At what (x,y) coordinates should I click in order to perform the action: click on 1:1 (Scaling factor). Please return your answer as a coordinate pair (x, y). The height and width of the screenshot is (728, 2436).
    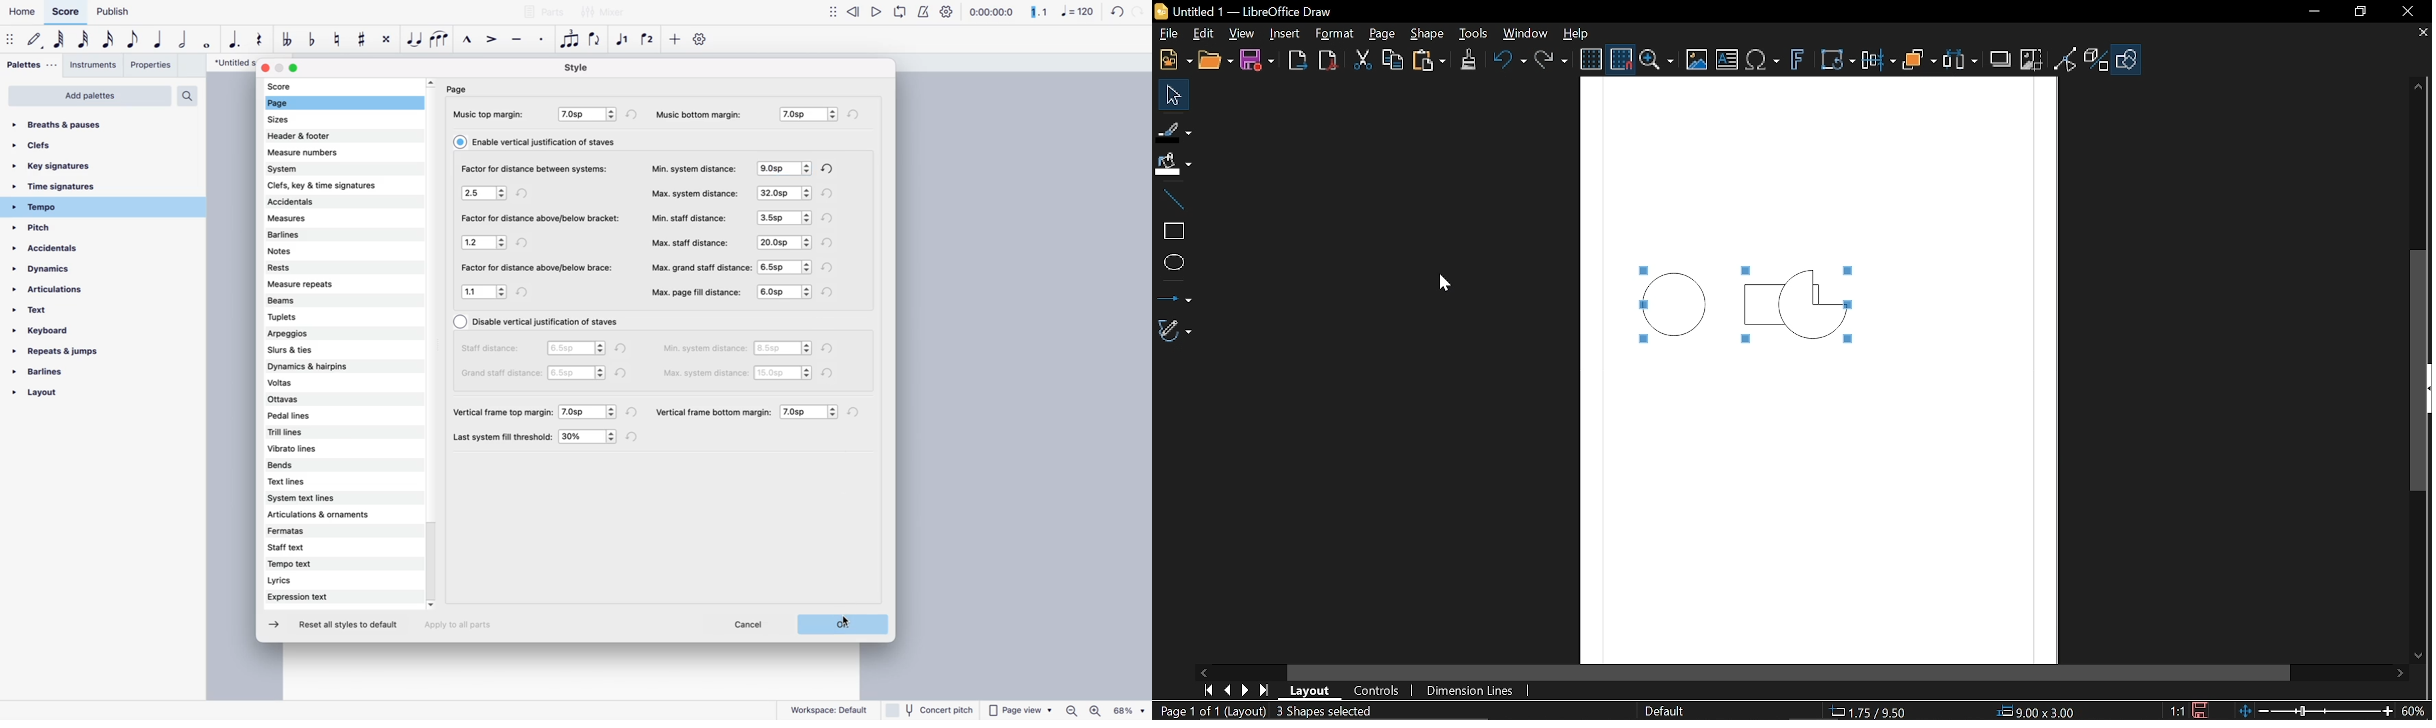
    Looking at the image, I should click on (2178, 710).